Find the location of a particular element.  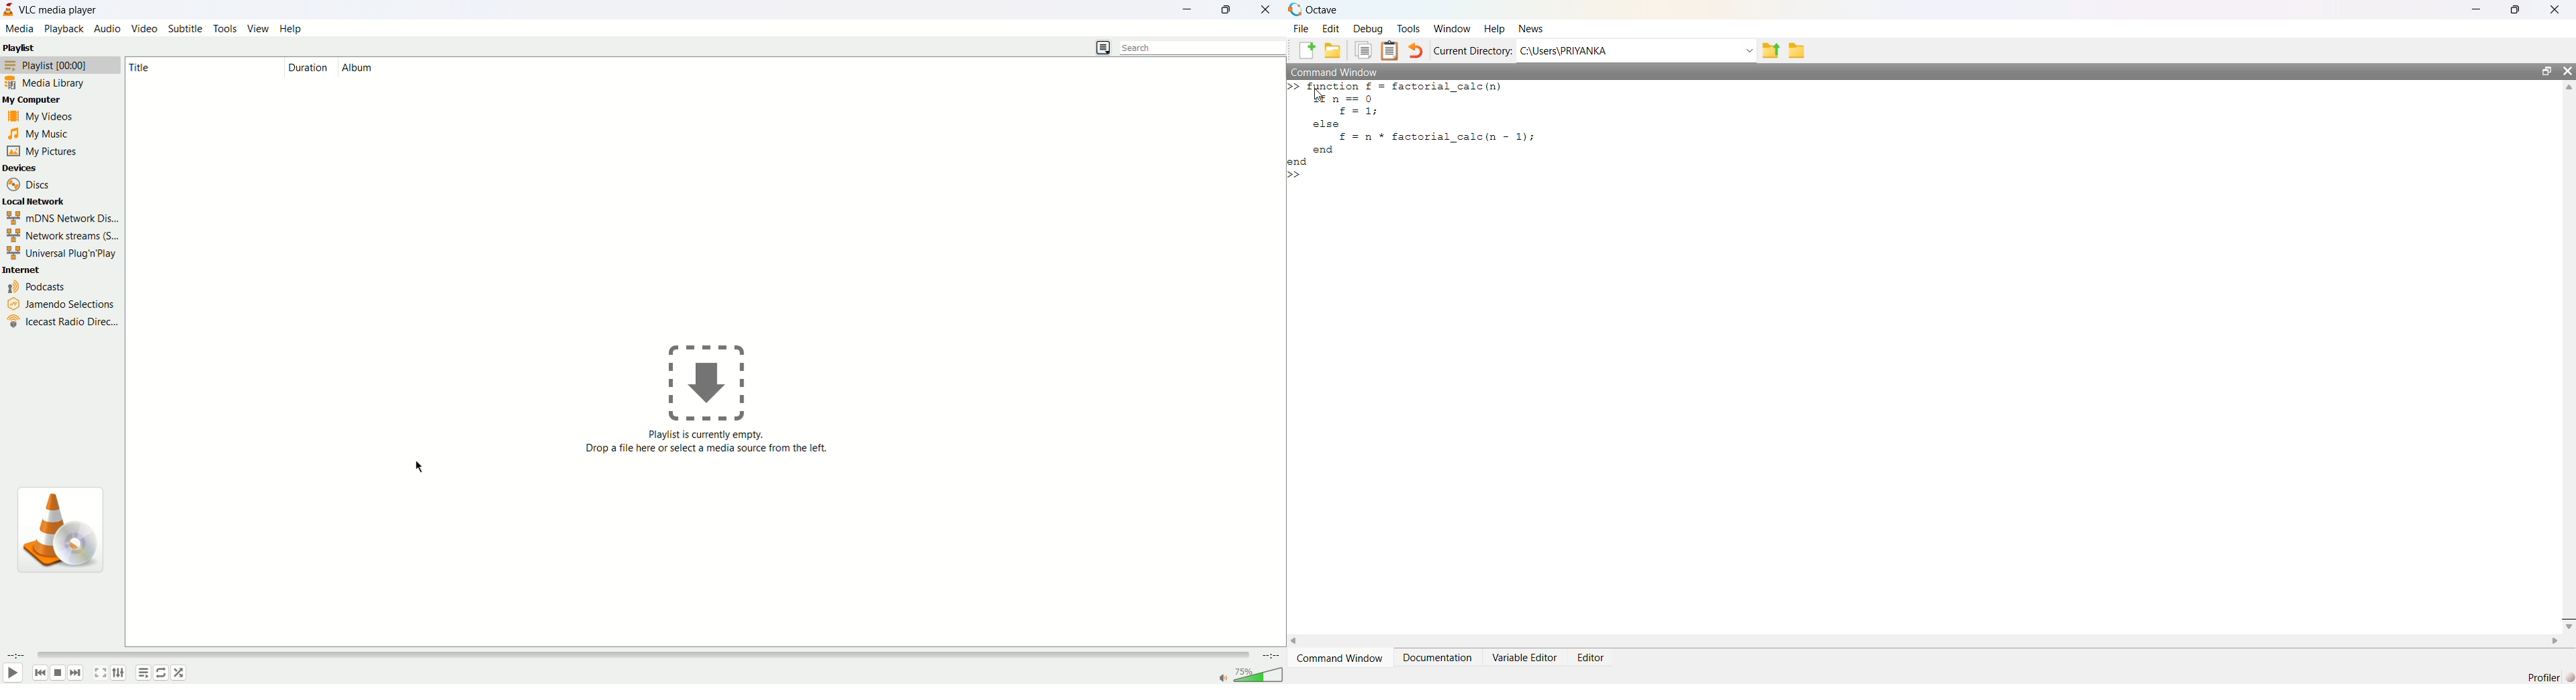

playlist is located at coordinates (62, 65).